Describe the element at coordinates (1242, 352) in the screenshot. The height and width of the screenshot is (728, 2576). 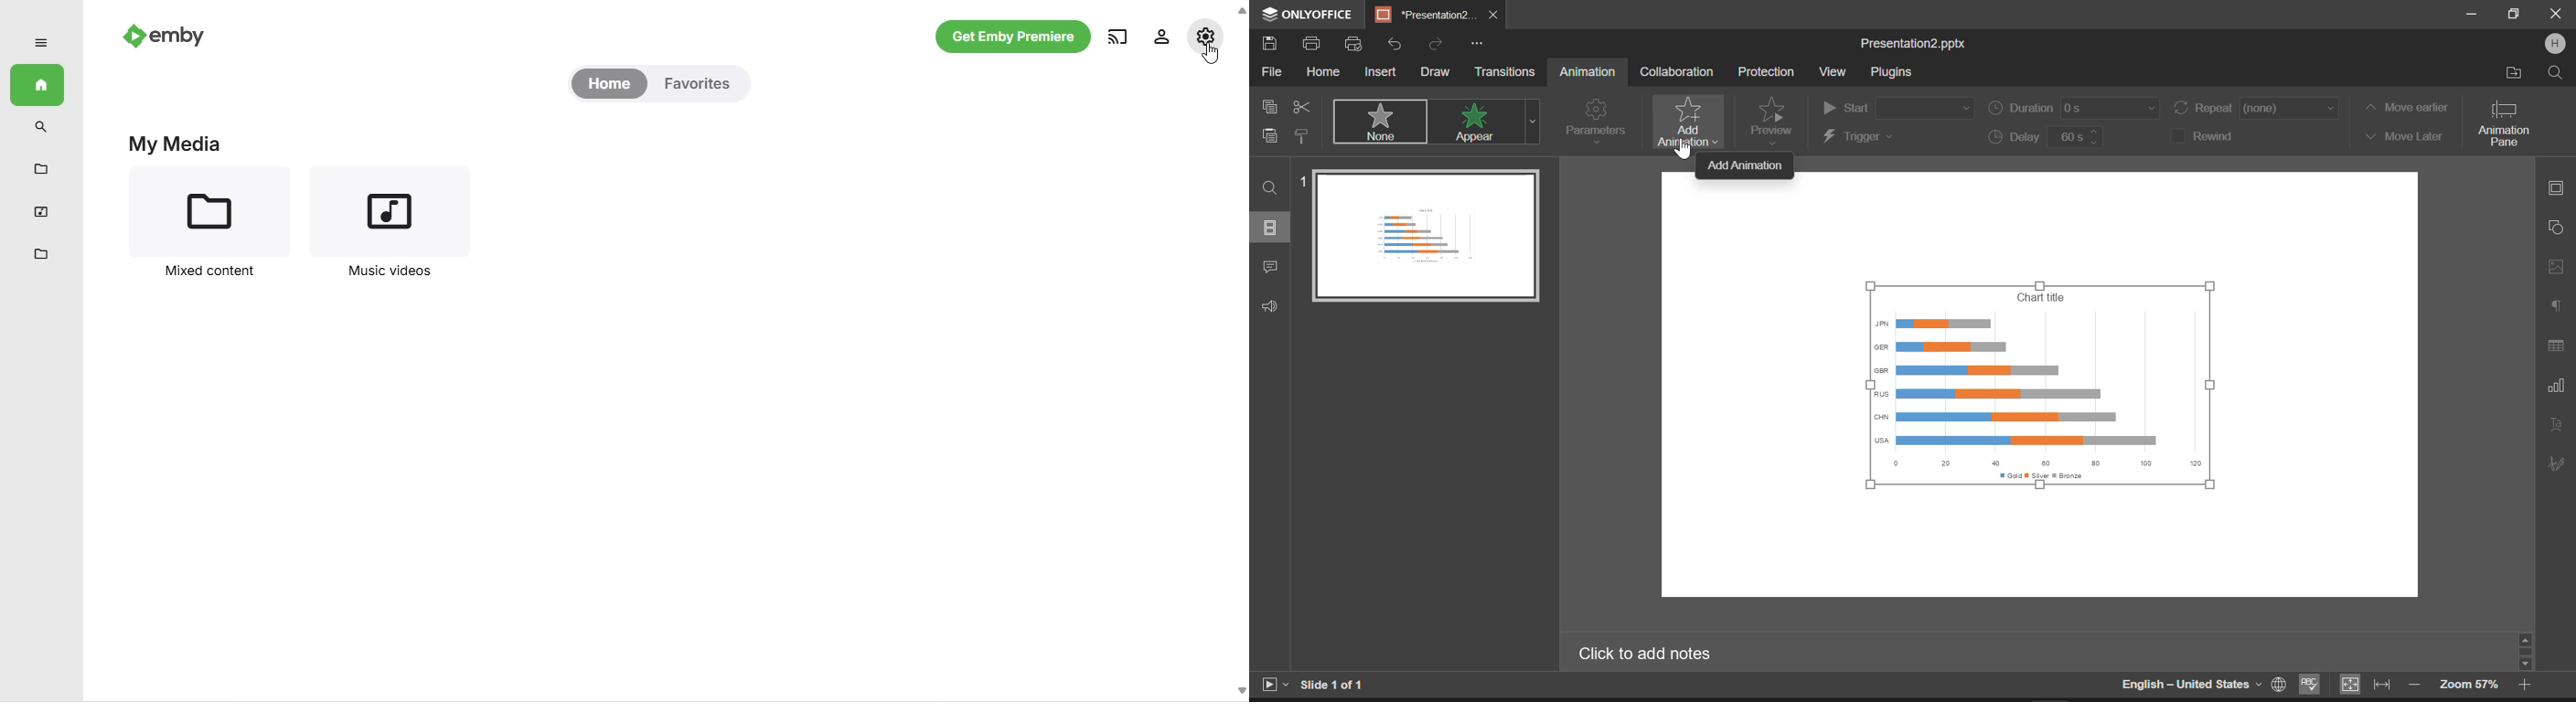
I see `scrollbar` at that location.